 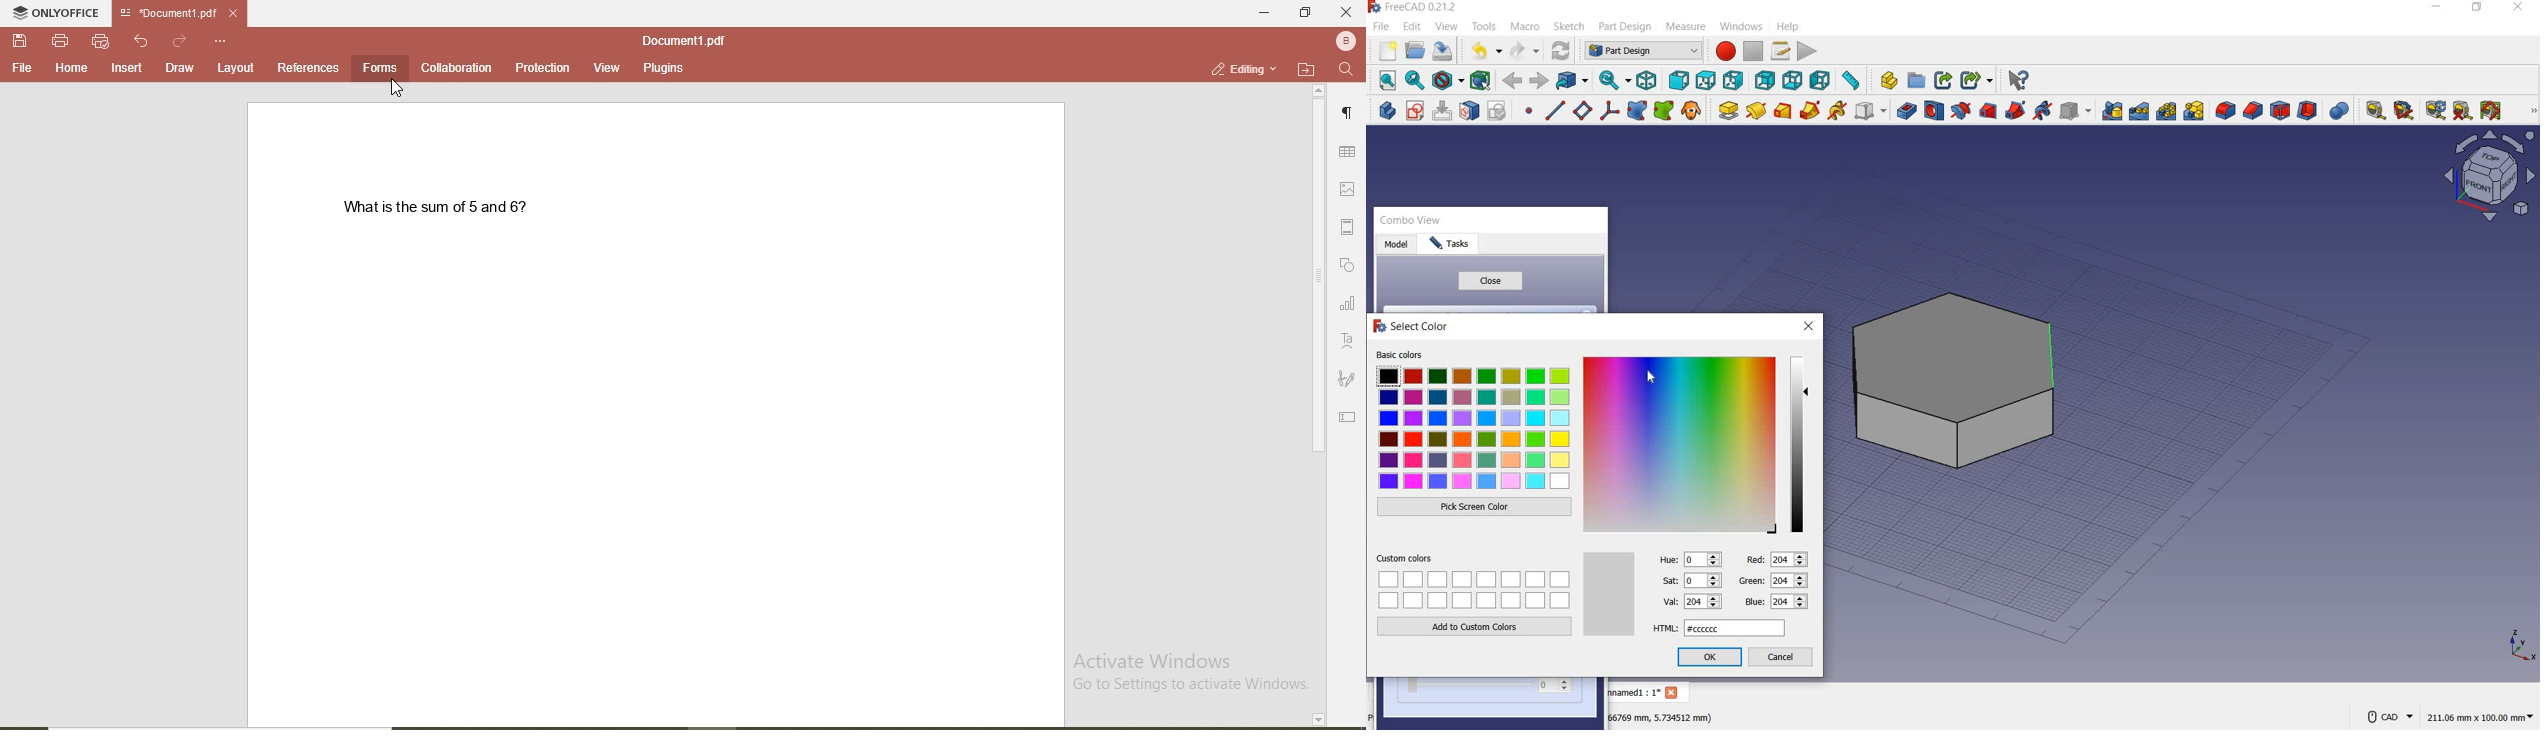 I want to click on right, so click(x=1734, y=80).